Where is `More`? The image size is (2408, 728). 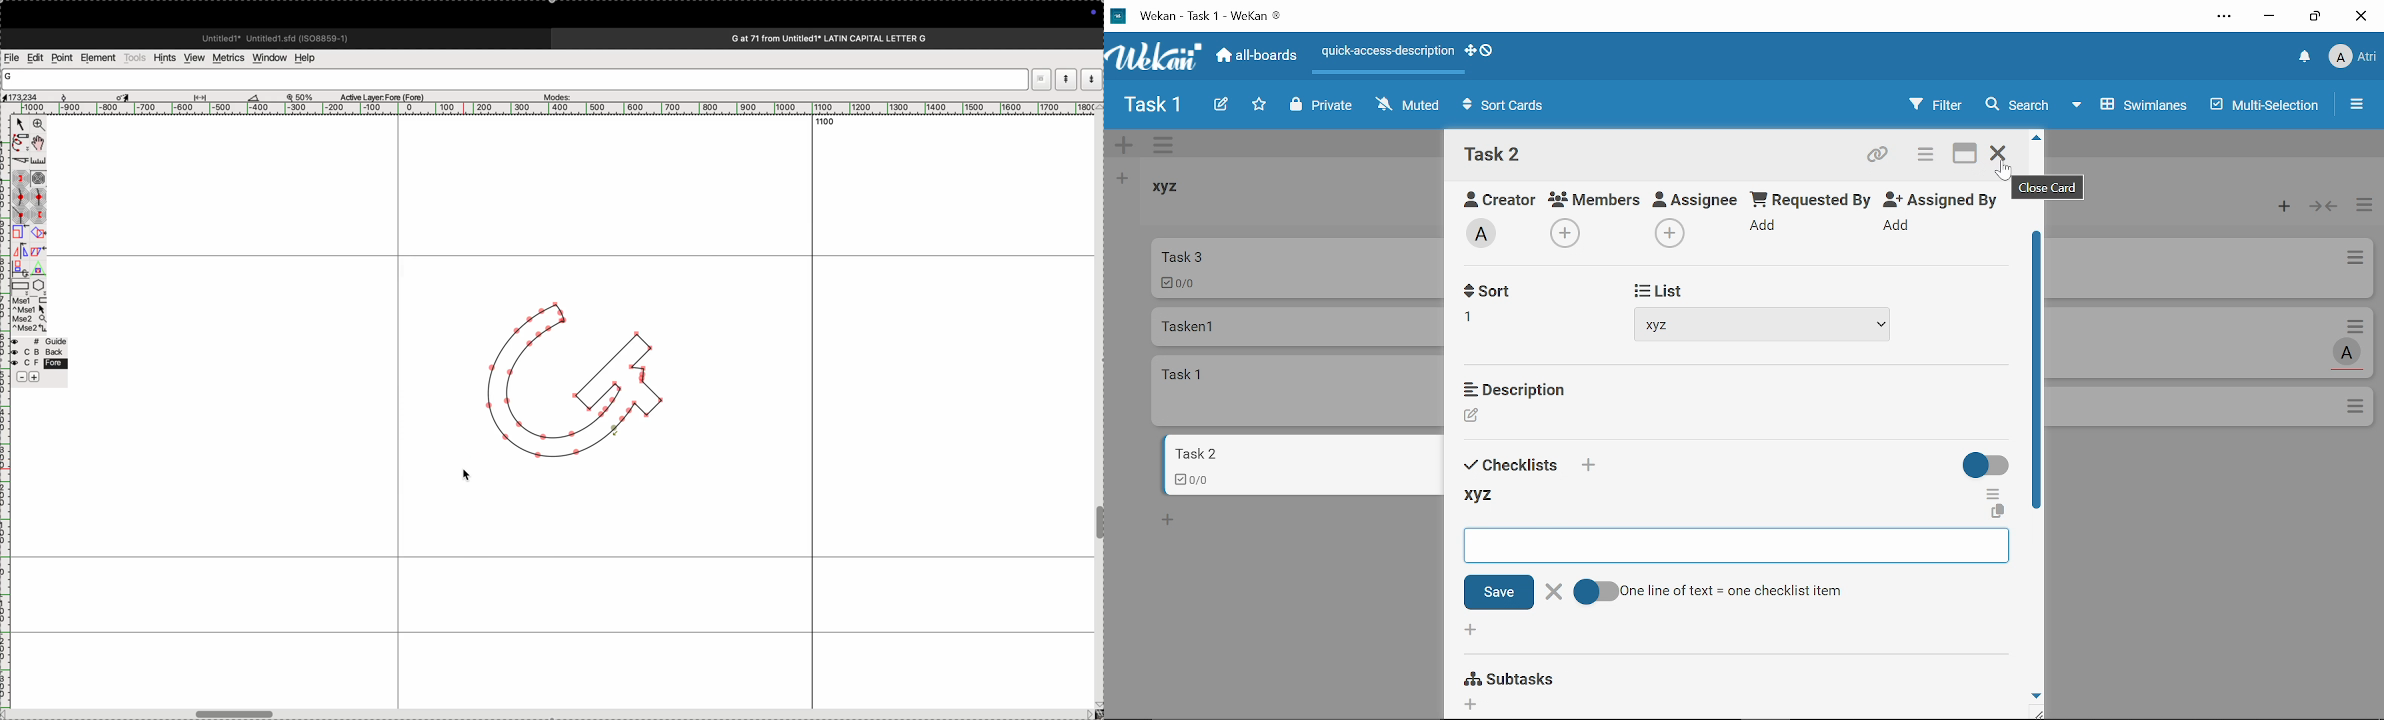
More is located at coordinates (1988, 494).